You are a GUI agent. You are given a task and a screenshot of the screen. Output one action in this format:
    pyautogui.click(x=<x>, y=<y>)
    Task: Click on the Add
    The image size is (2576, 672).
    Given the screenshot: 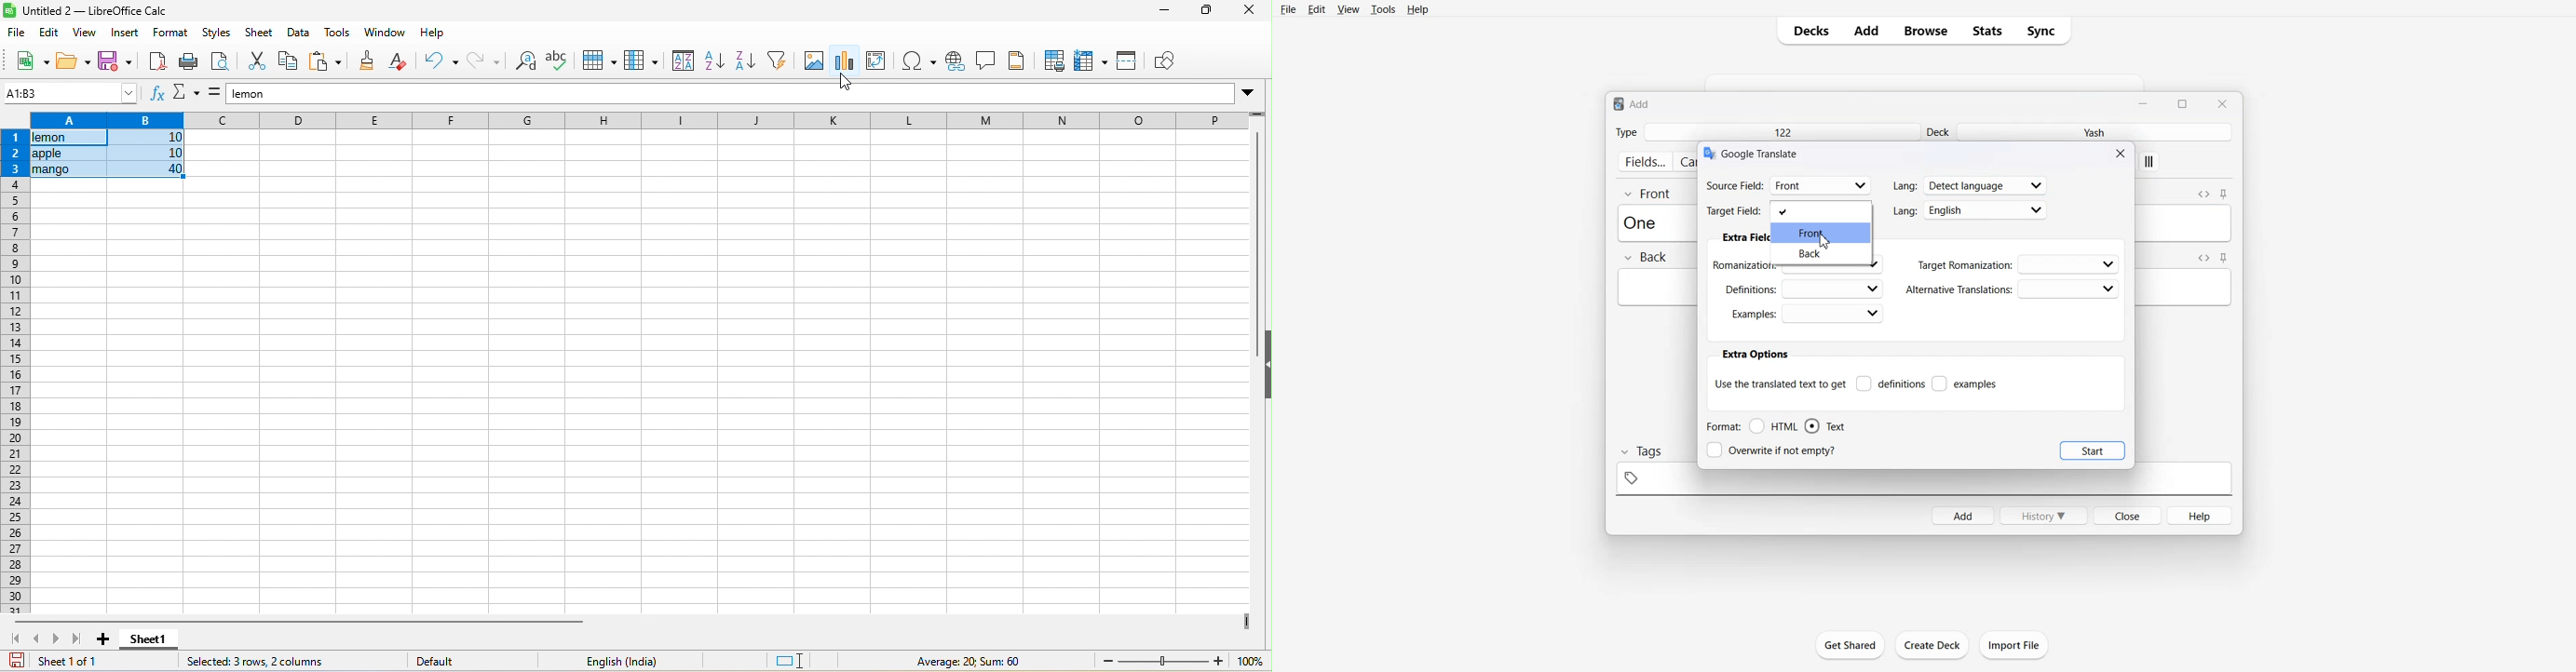 What is the action you would take?
    pyautogui.click(x=1866, y=31)
    